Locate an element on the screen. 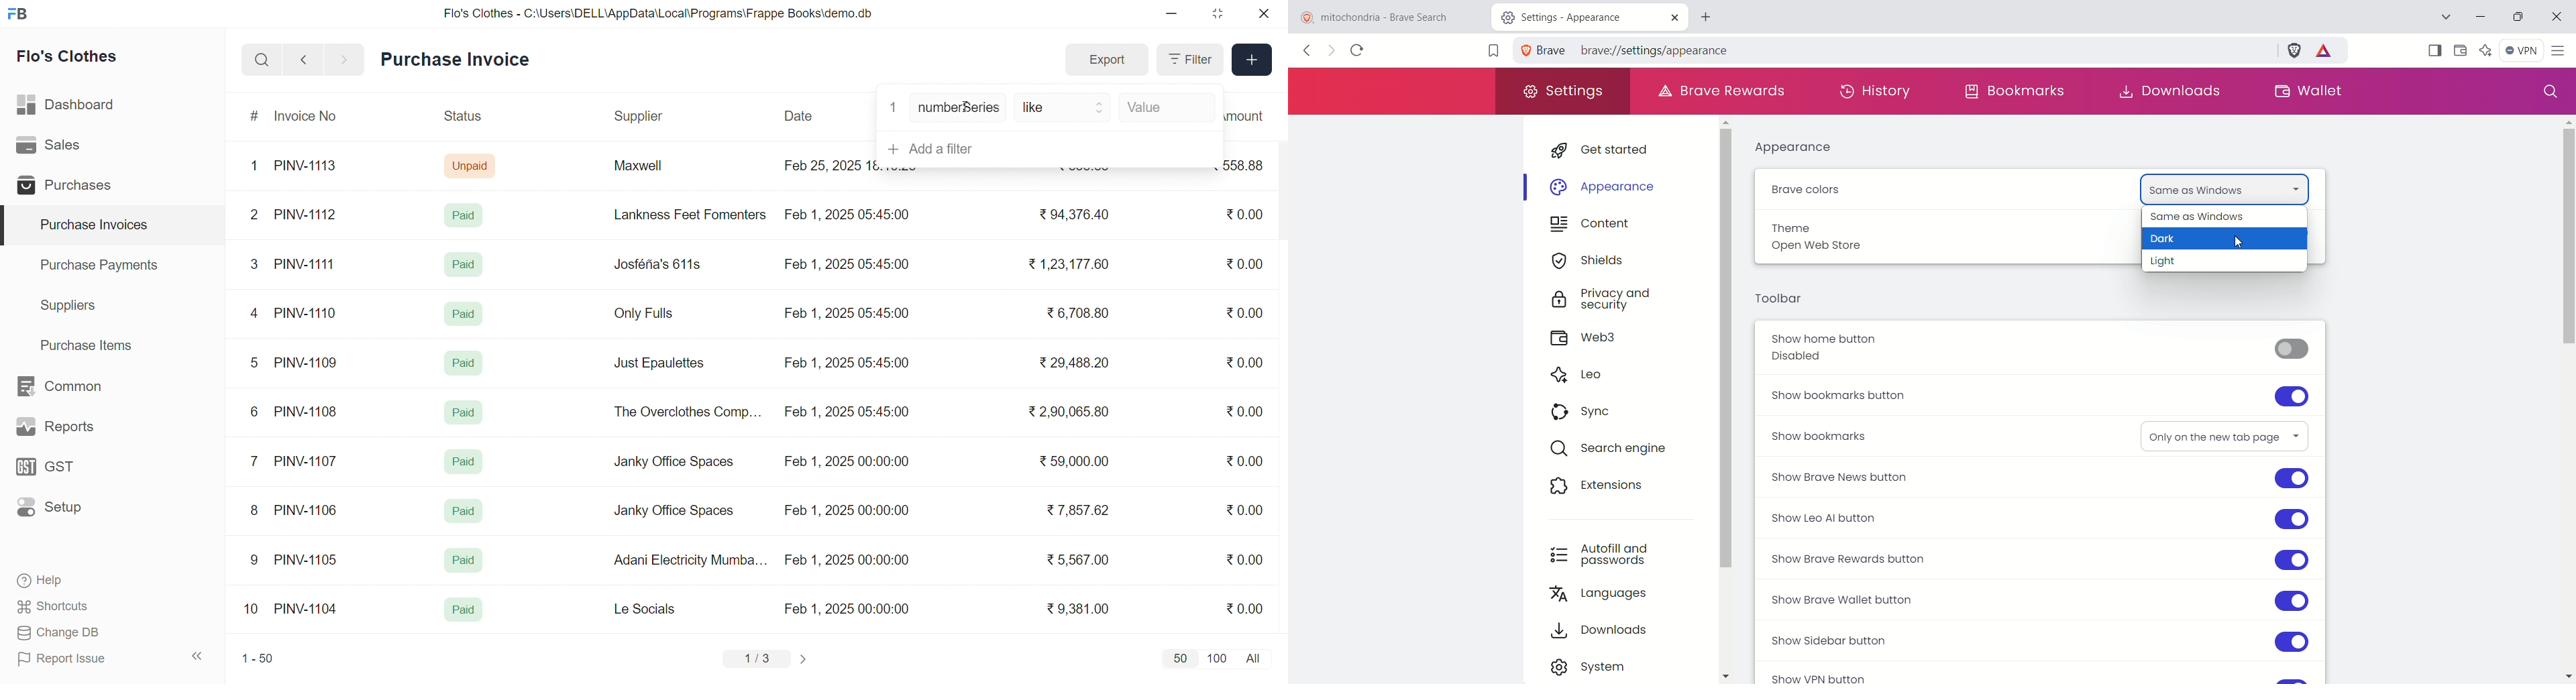 Image resolution: width=2576 pixels, height=700 pixels. PINV-1106 is located at coordinates (311, 510).